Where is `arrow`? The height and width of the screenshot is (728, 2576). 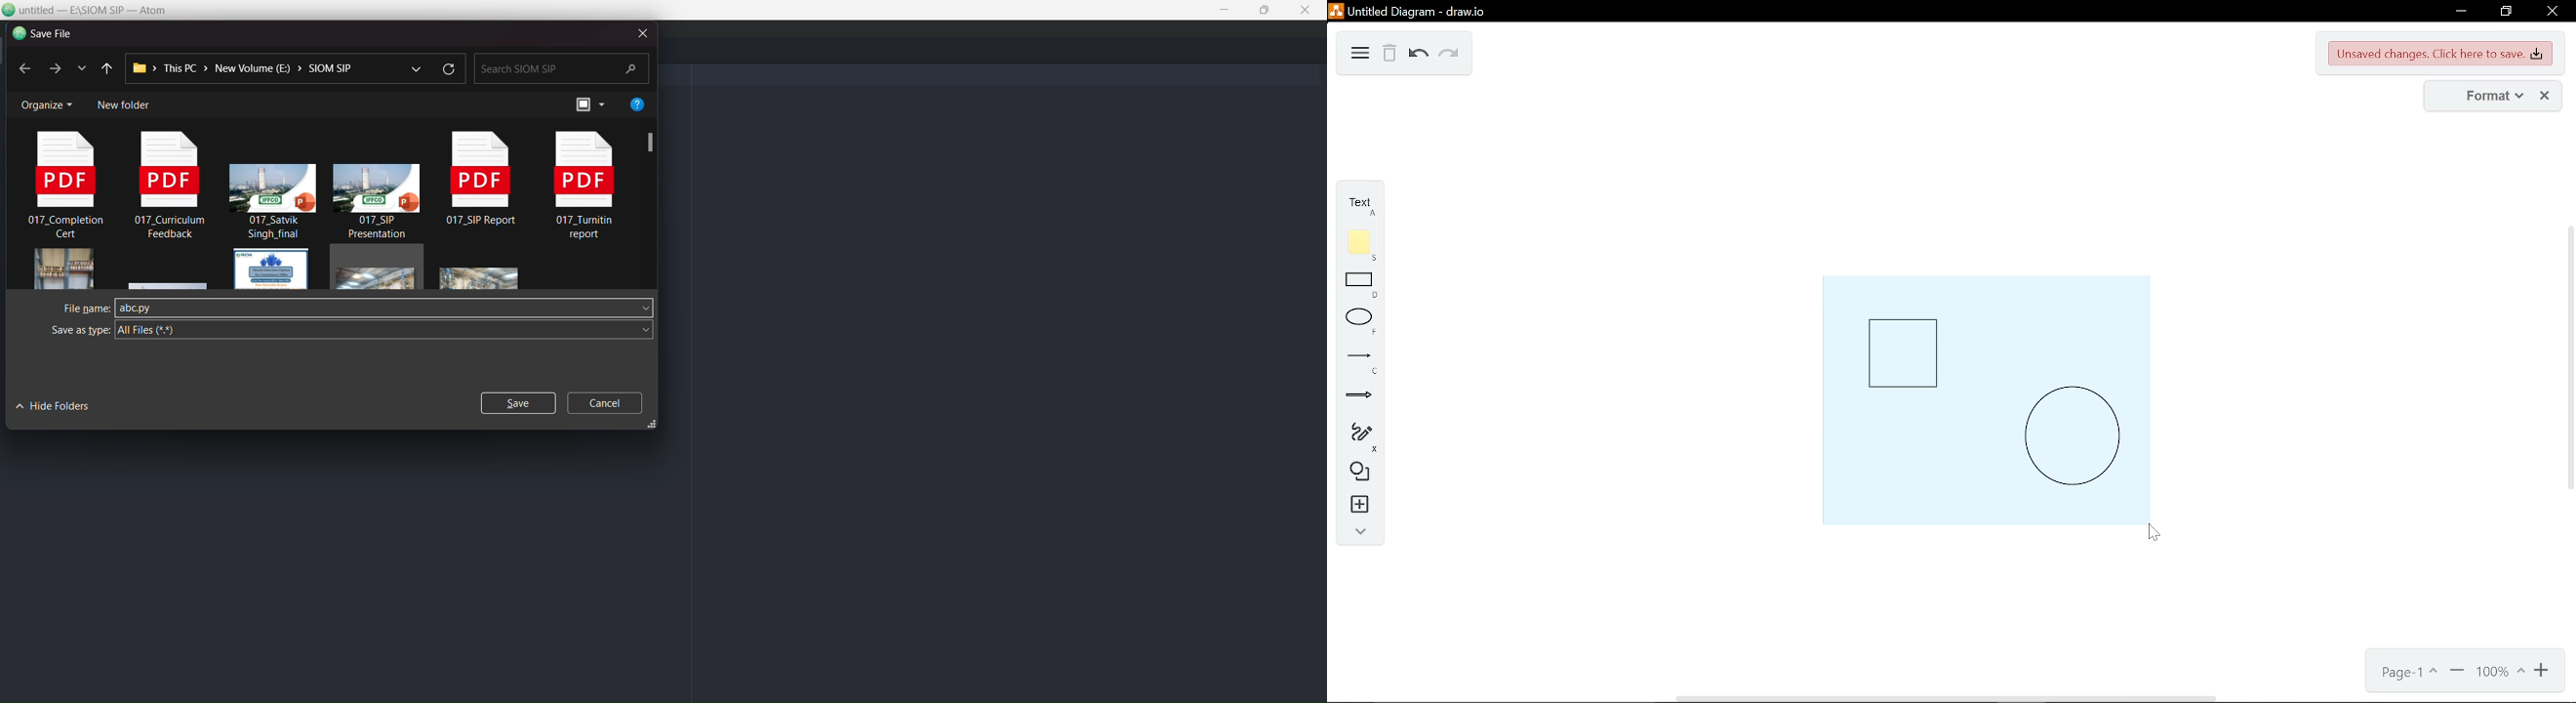
arrow is located at coordinates (1353, 398).